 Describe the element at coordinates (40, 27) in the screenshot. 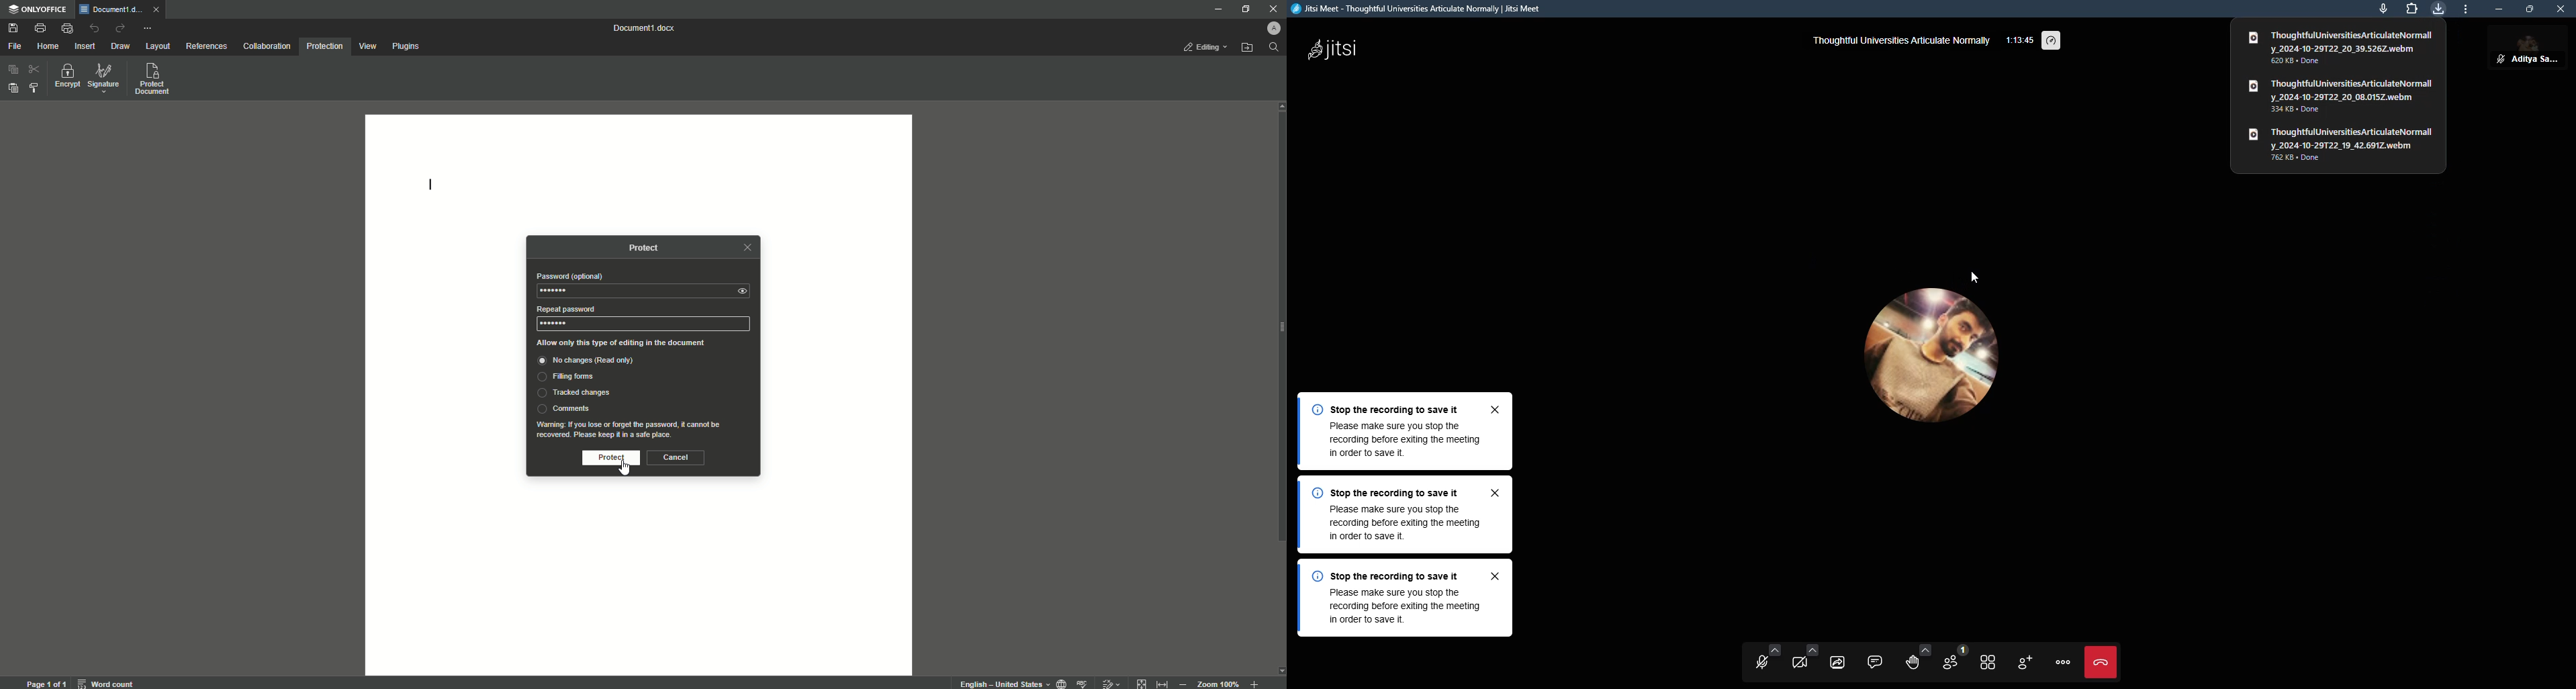

I see `Print` at that location.